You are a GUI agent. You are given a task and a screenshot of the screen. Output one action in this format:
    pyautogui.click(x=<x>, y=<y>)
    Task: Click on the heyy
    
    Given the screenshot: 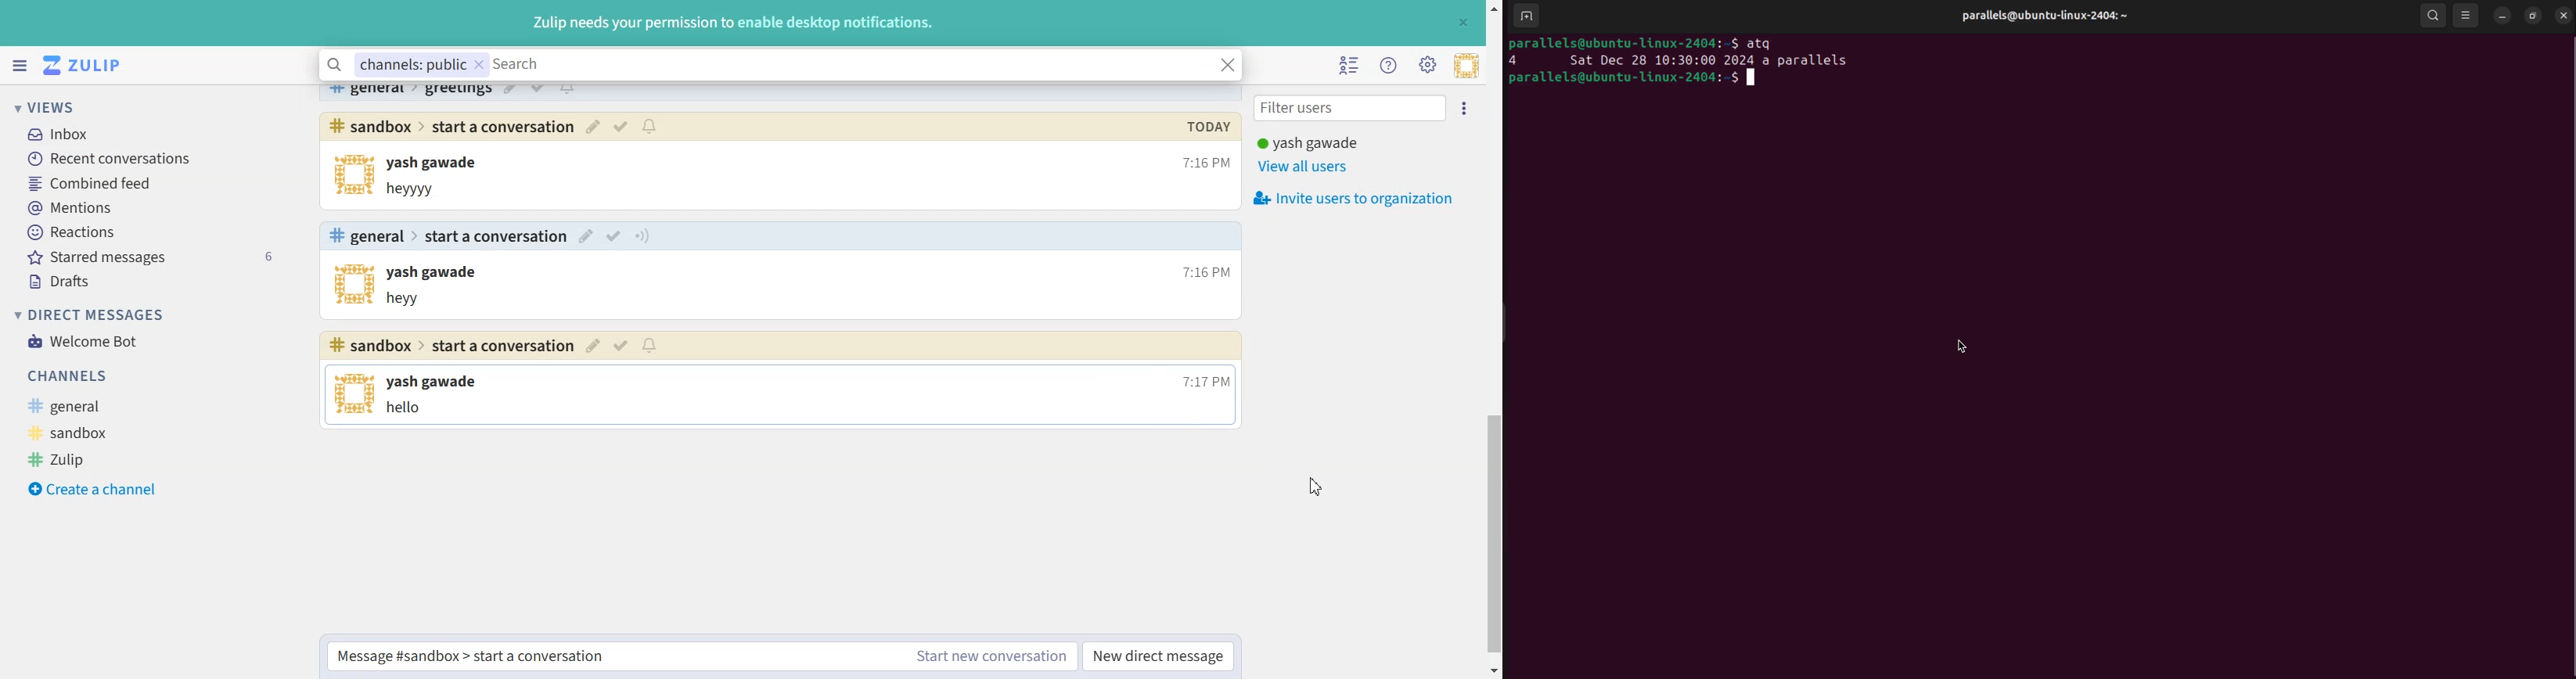 What is the action you would take?
    pyautogui.click(x=410, y=299)
    